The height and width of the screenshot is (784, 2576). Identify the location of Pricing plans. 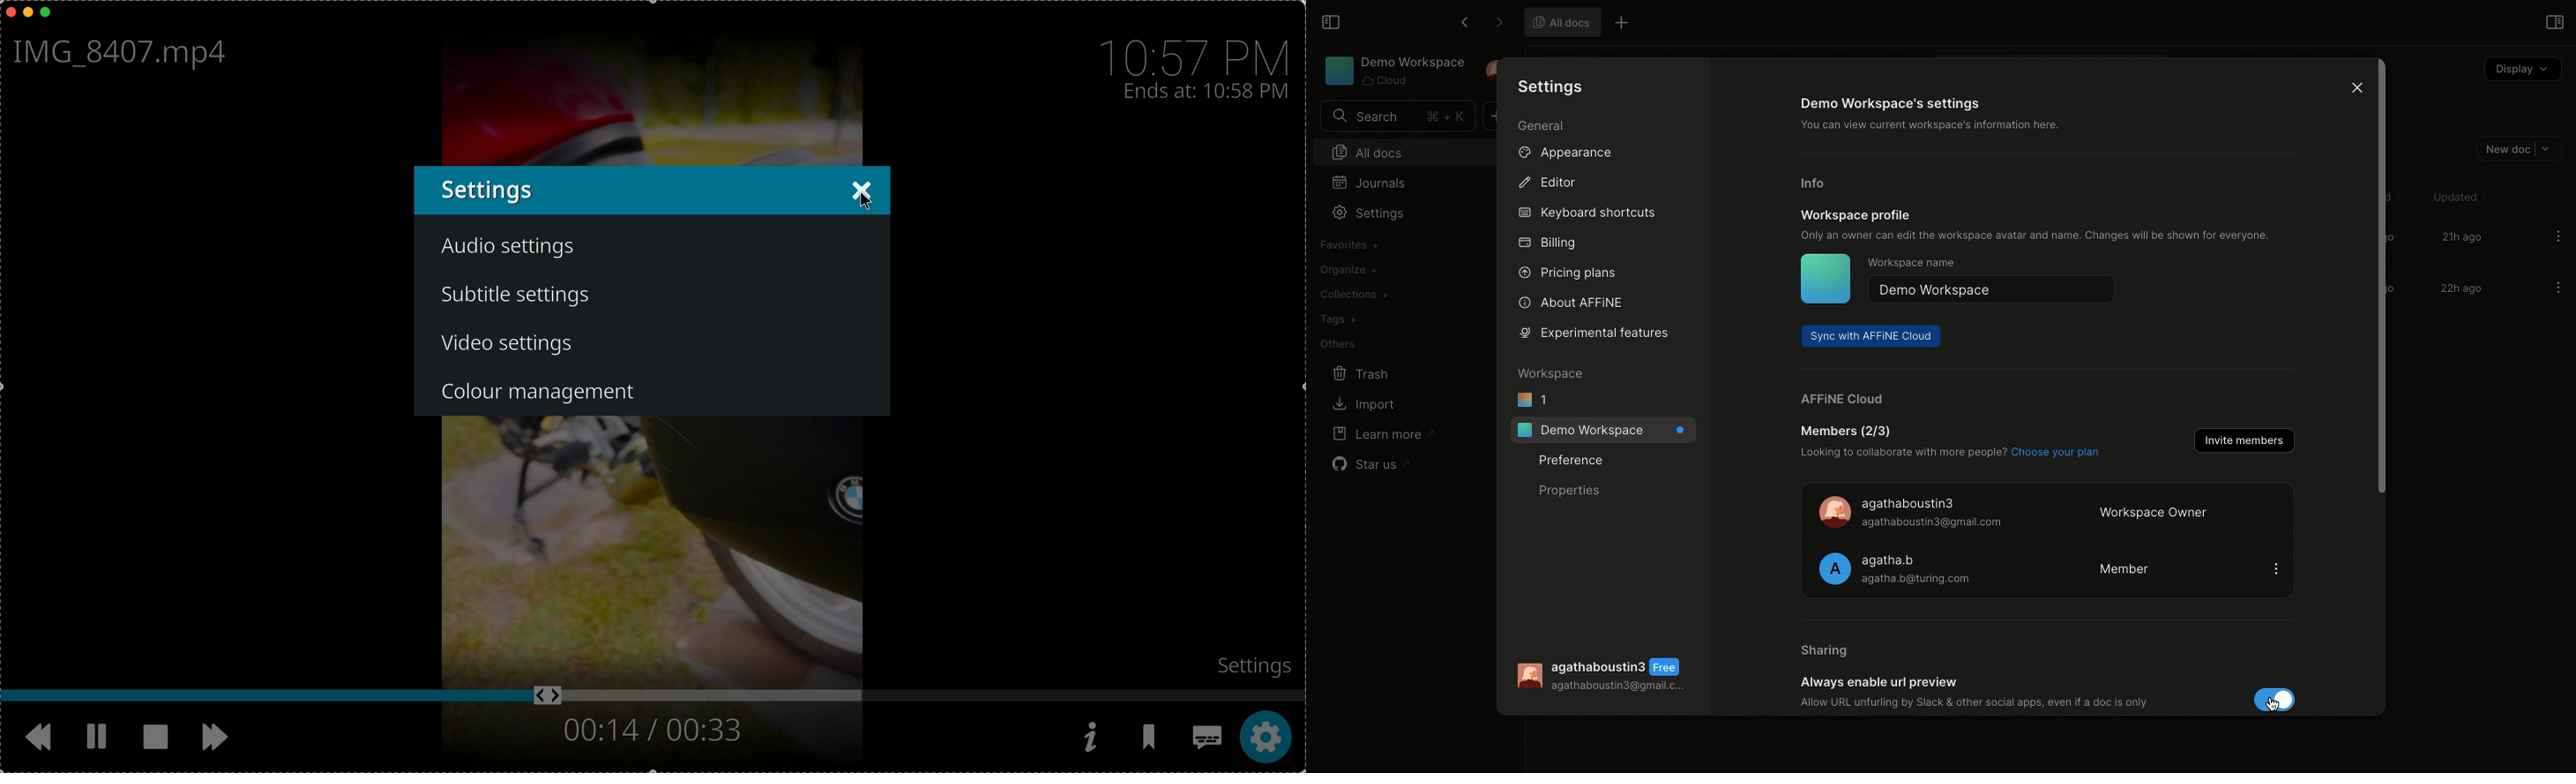
(1566, 274).